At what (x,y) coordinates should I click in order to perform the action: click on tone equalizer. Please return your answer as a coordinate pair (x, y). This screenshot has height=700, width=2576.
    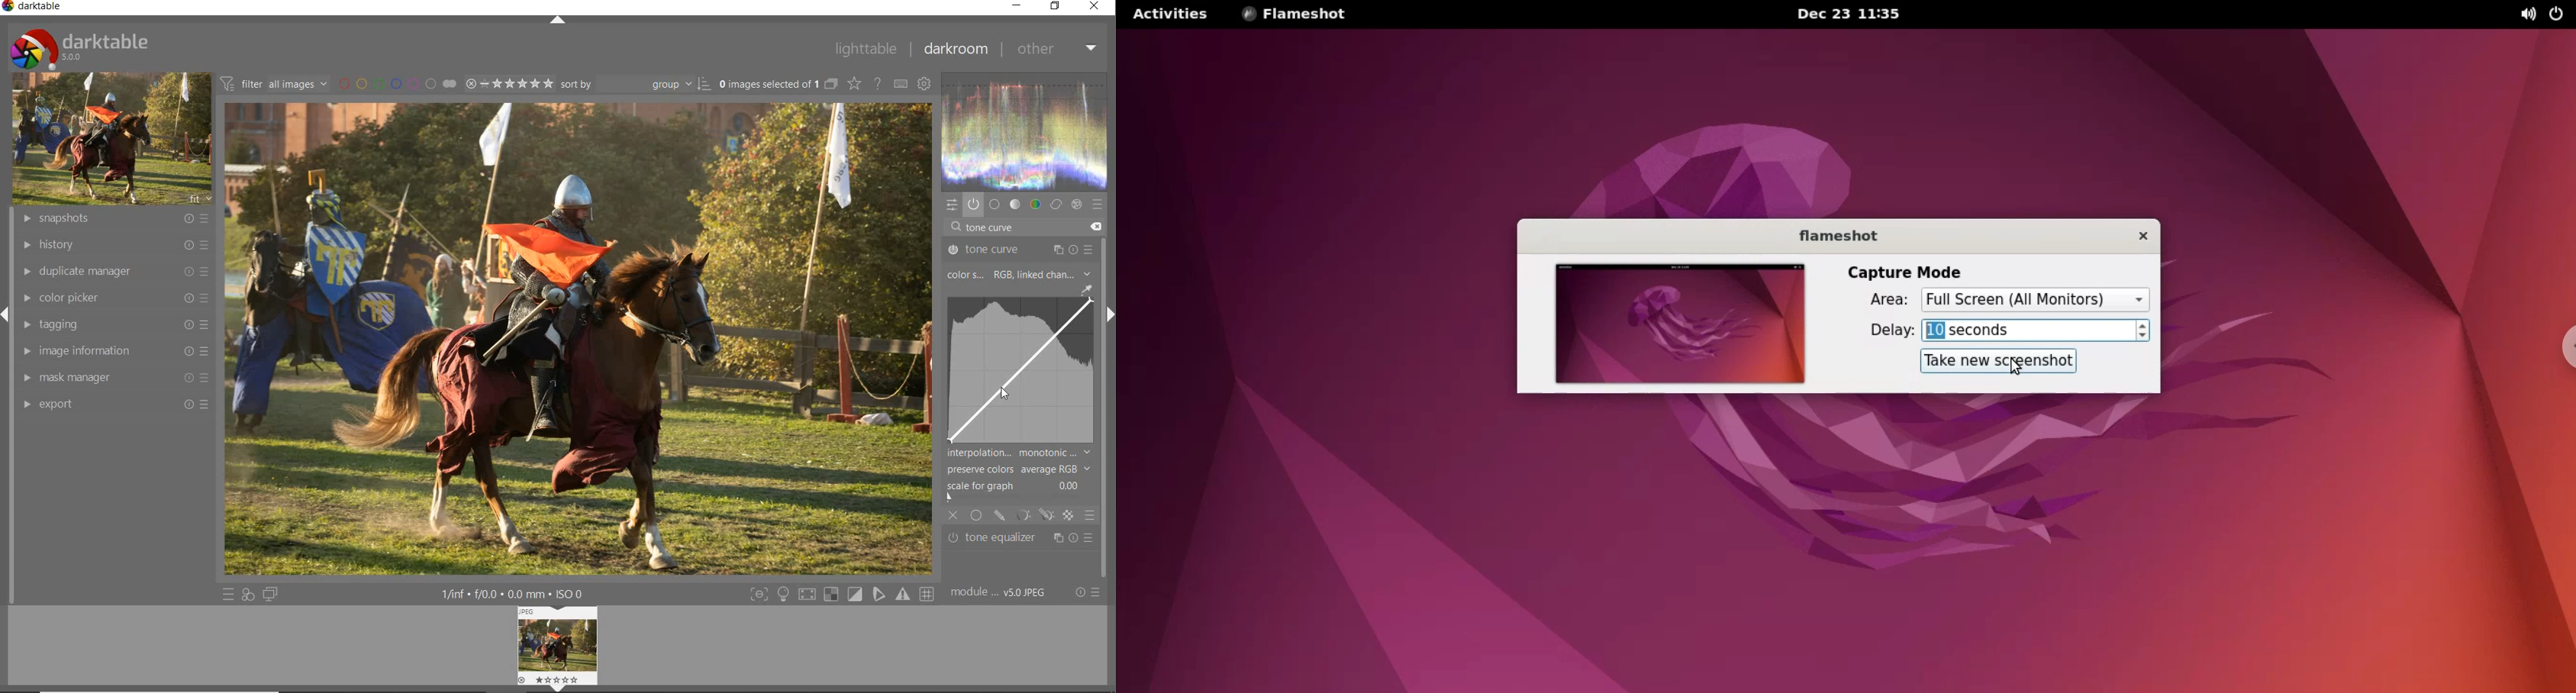
    Looking at the image, I should click on (1021, 538).